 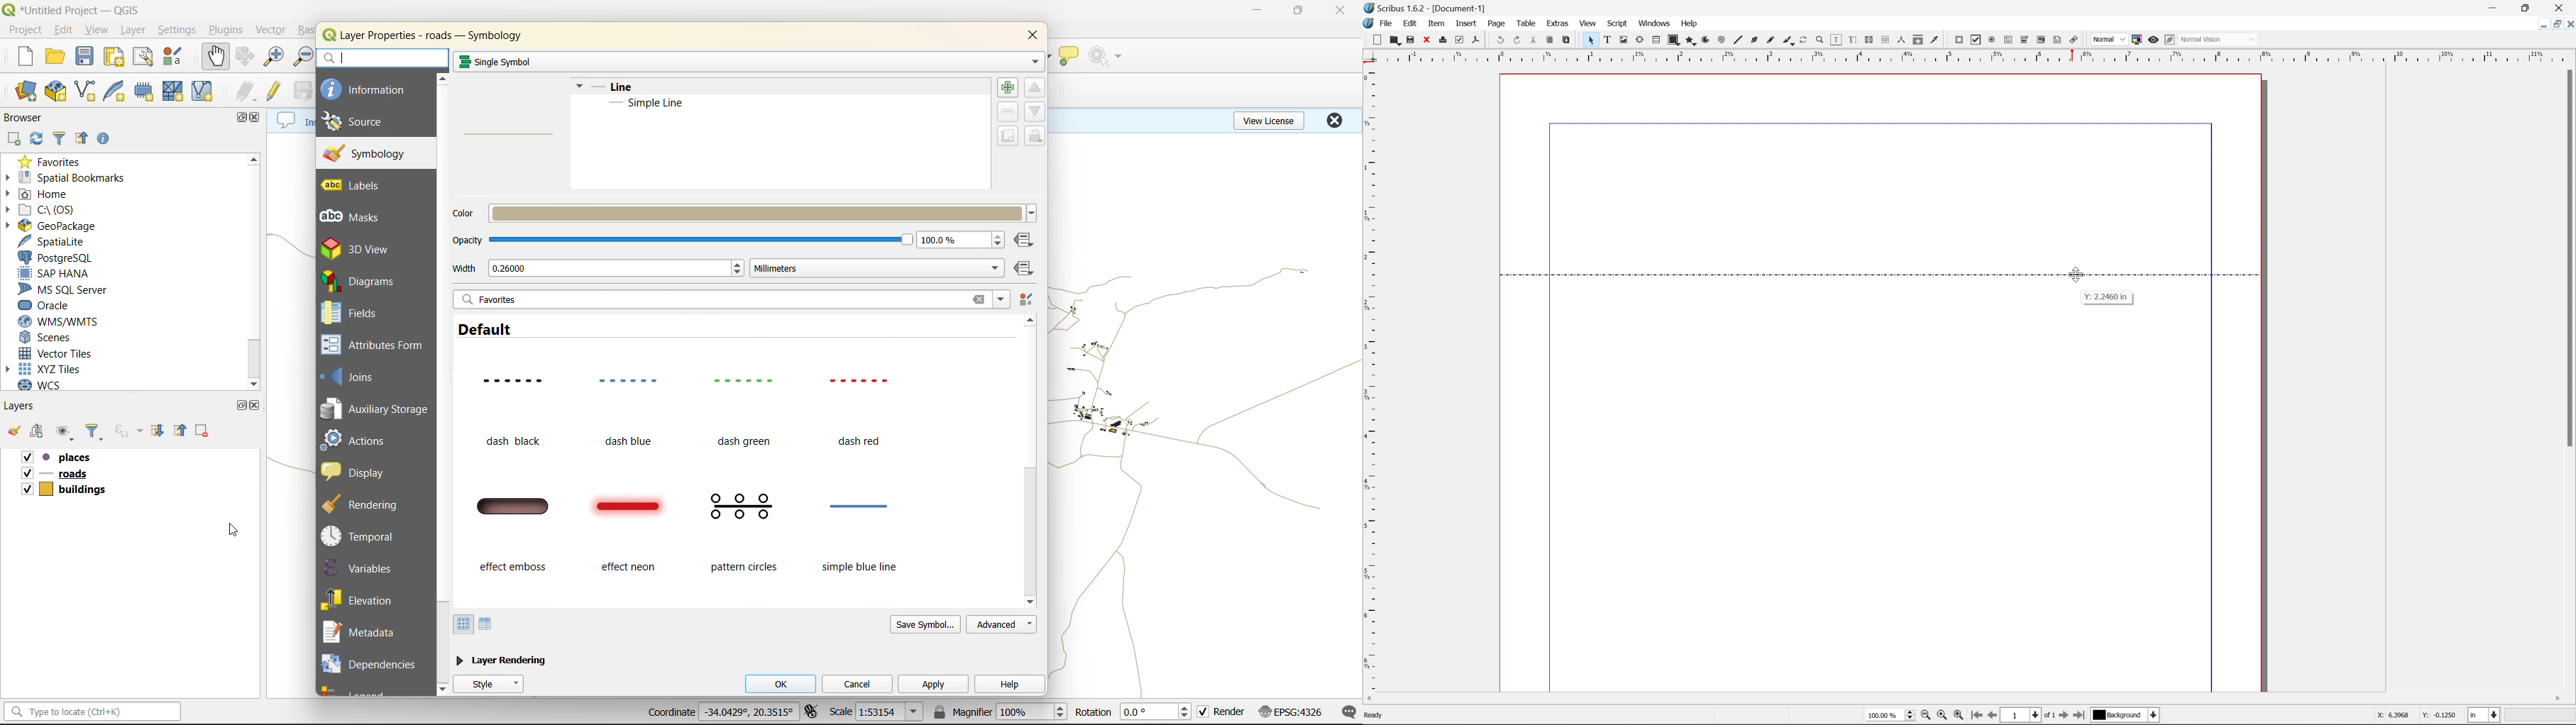 I want to click on buildings, so click(x=63, y=489).